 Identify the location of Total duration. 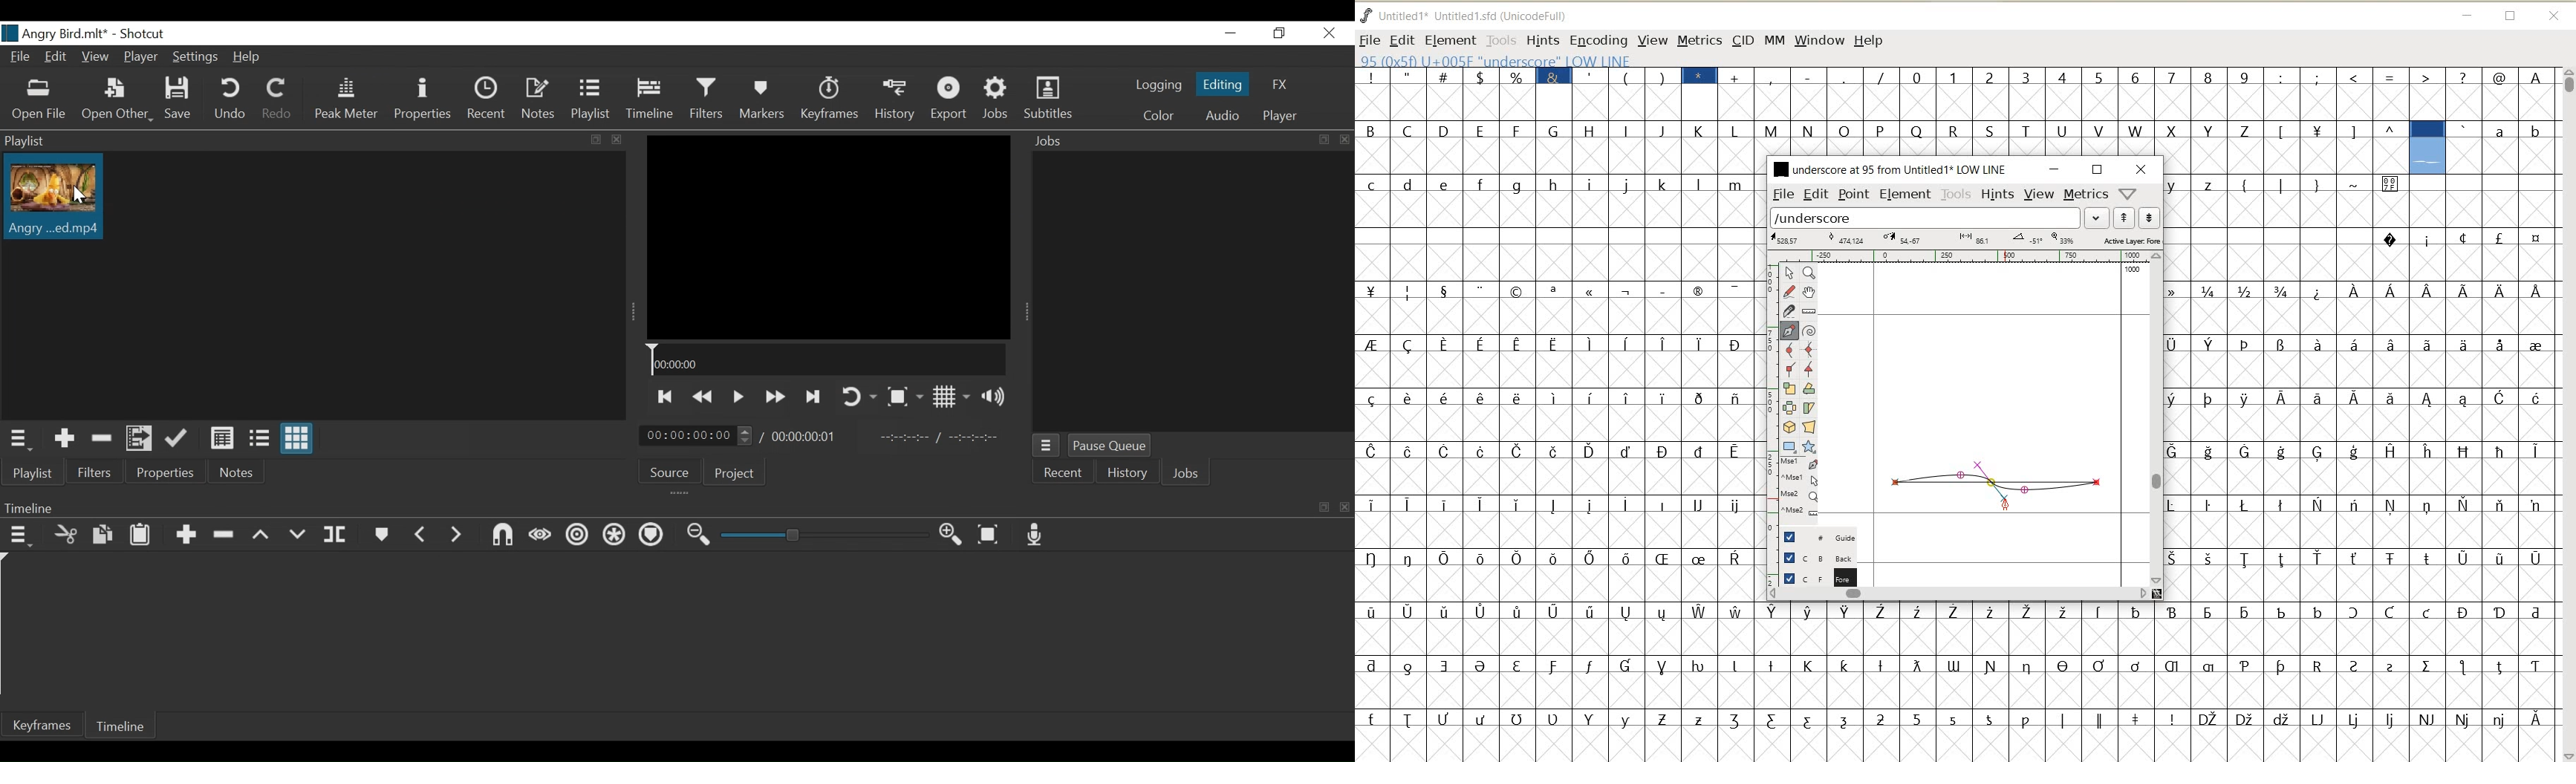
(807, 436).